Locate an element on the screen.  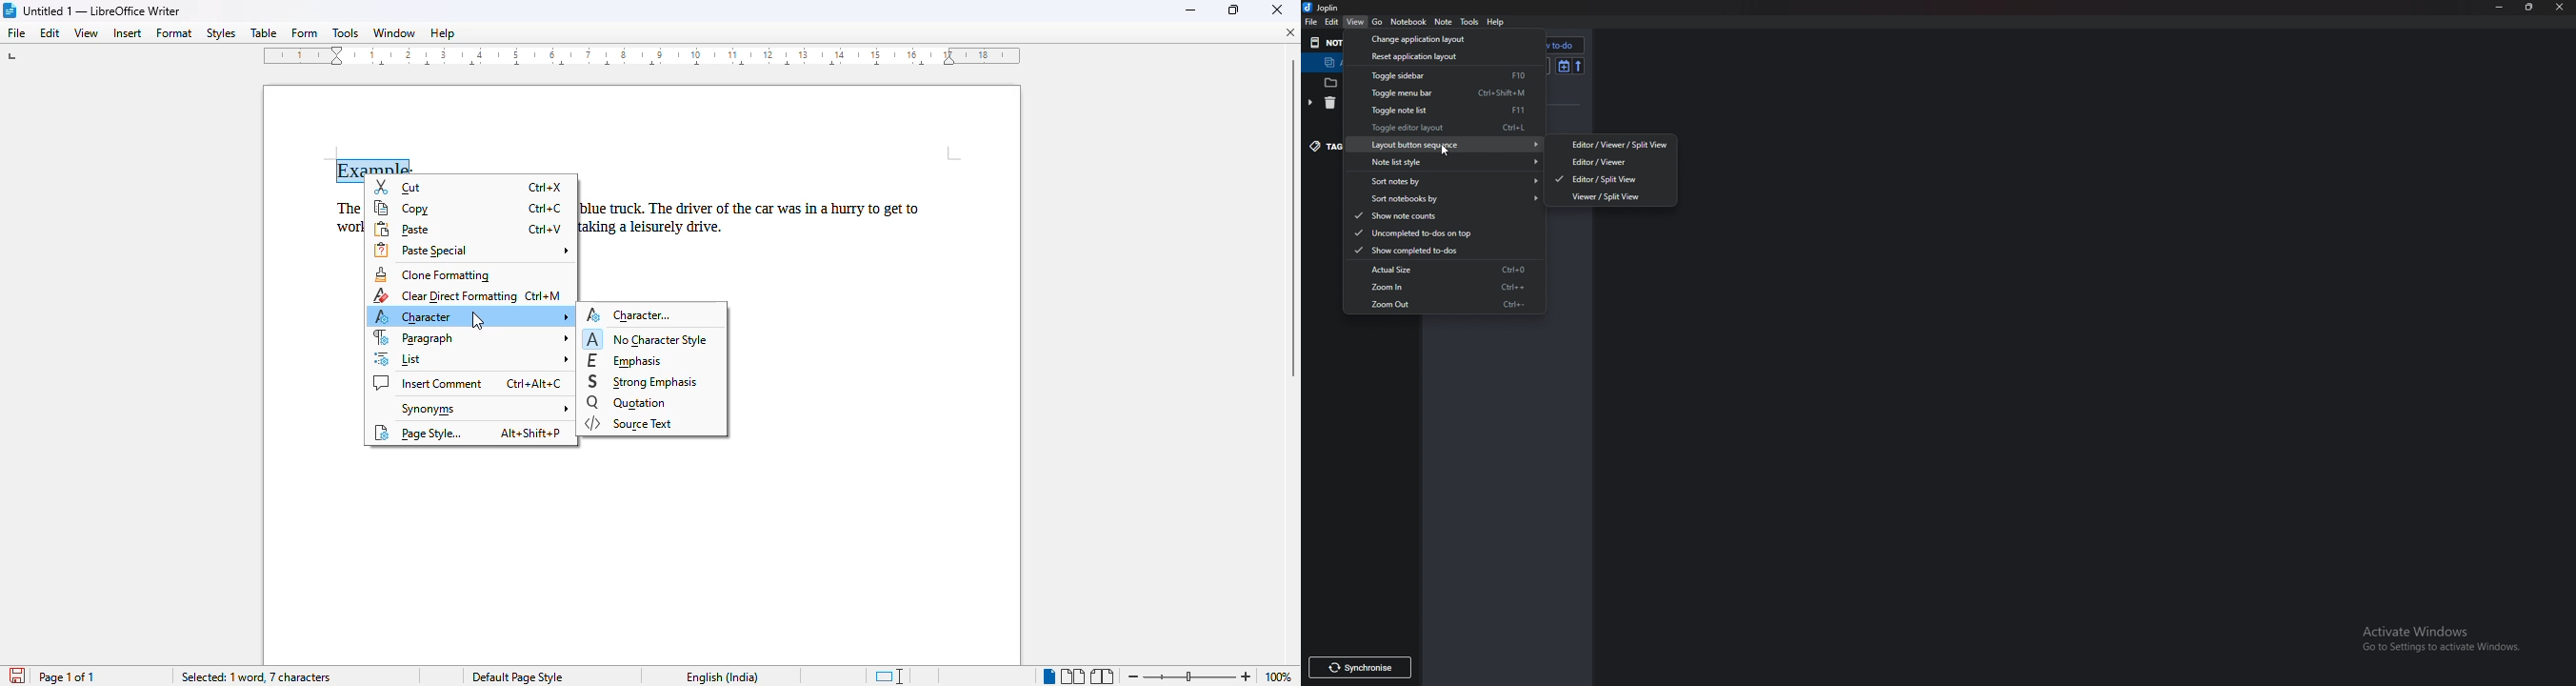
Layout button sequence is located at coordinates (1452, 144).